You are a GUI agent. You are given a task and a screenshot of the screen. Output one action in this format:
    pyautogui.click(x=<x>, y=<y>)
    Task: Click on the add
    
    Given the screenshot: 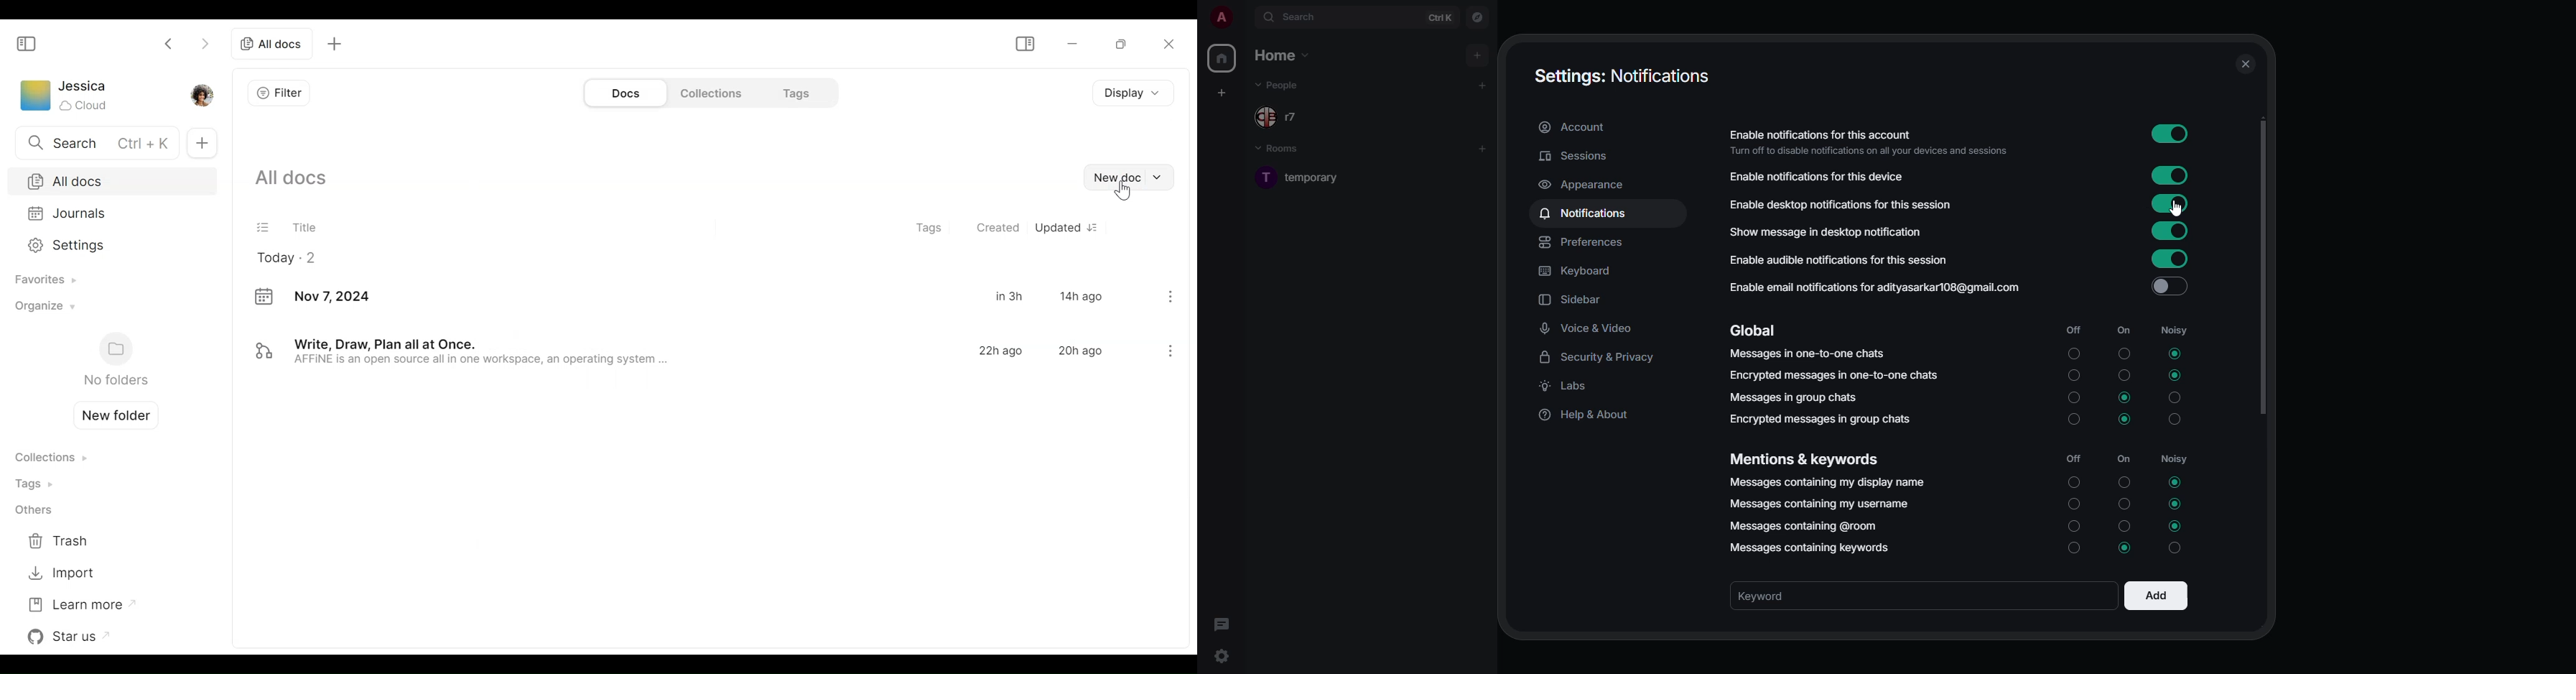 What is the action you would take?
    pyautogui.click(x=1480, y=86)
    